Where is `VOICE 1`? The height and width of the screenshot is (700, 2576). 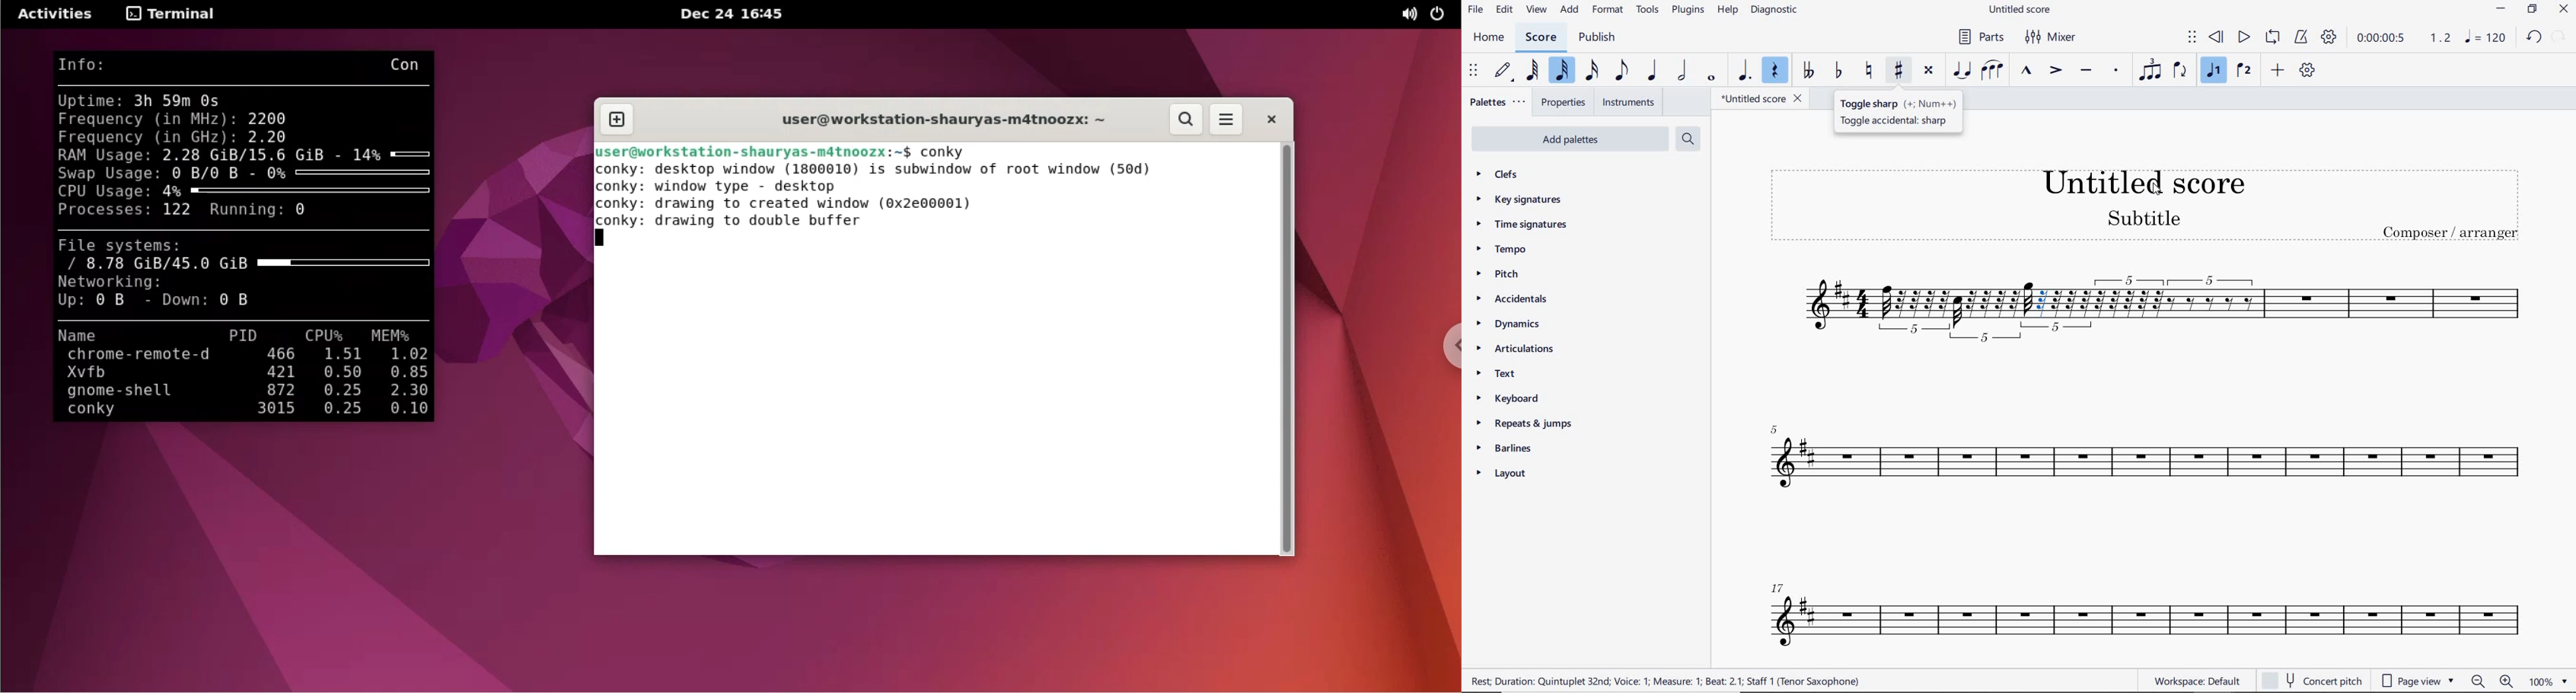
VOICE 1 is located at coordinates (2214, 71).